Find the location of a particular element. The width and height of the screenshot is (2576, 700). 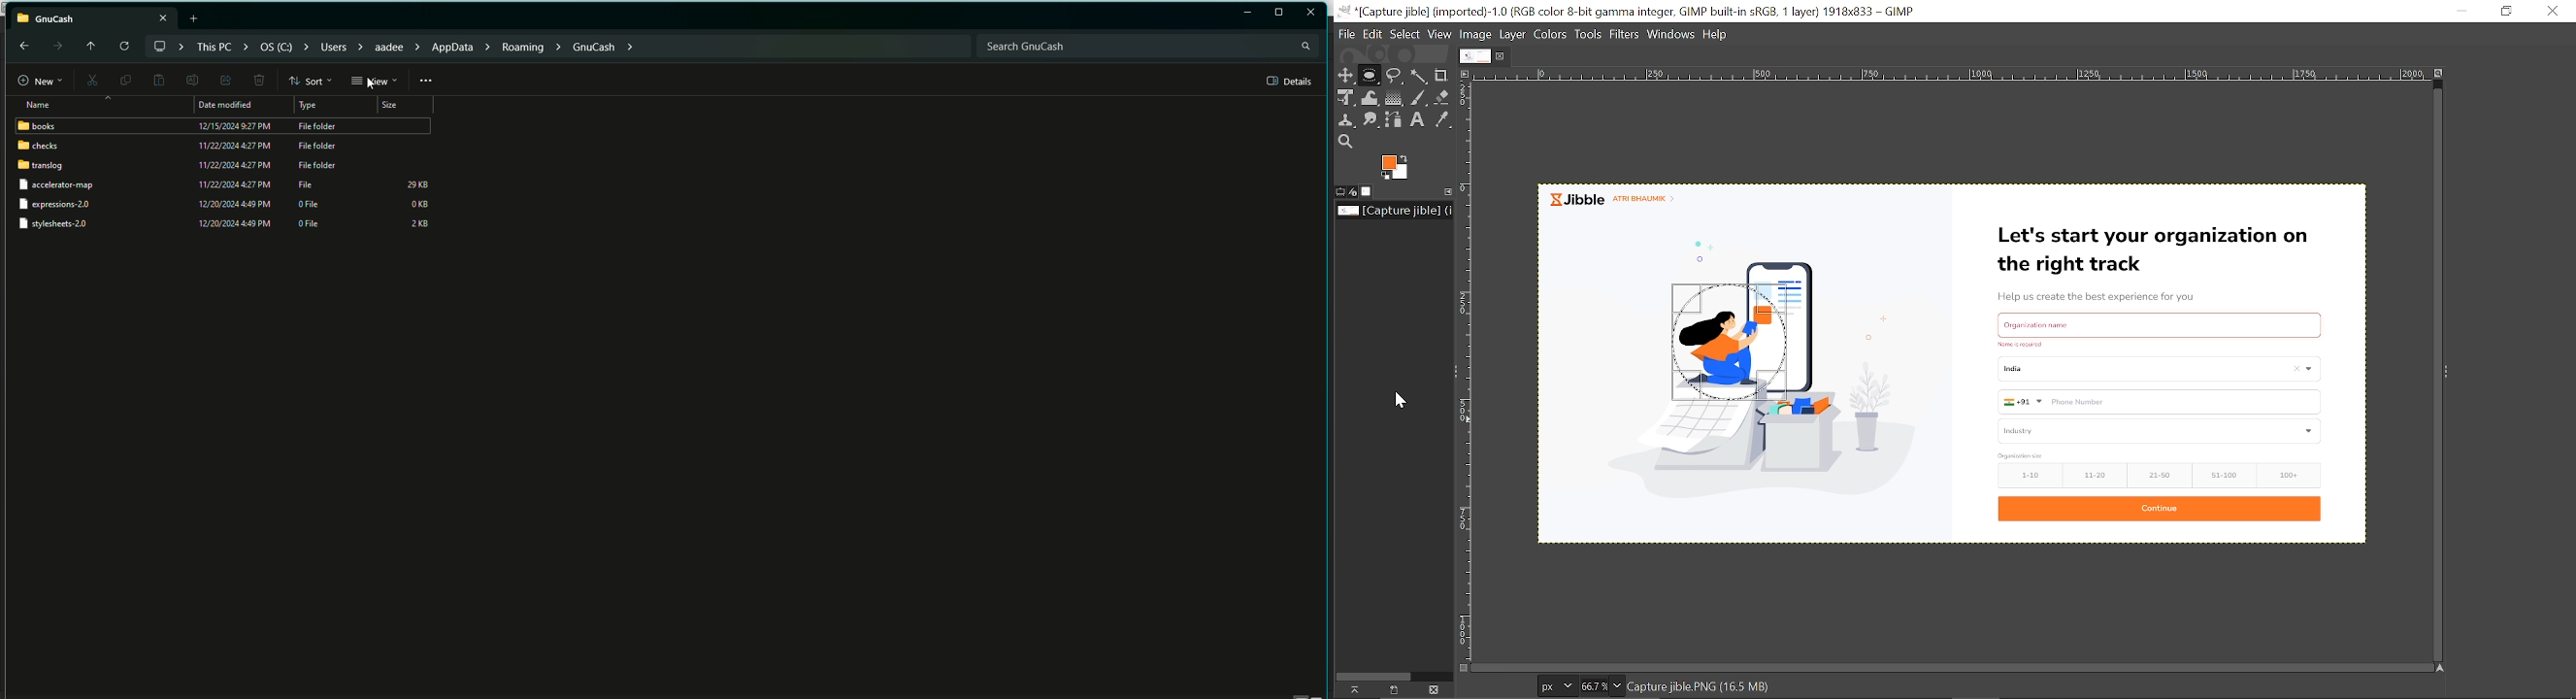

Delete this image is located at coordinates (1437, 689).